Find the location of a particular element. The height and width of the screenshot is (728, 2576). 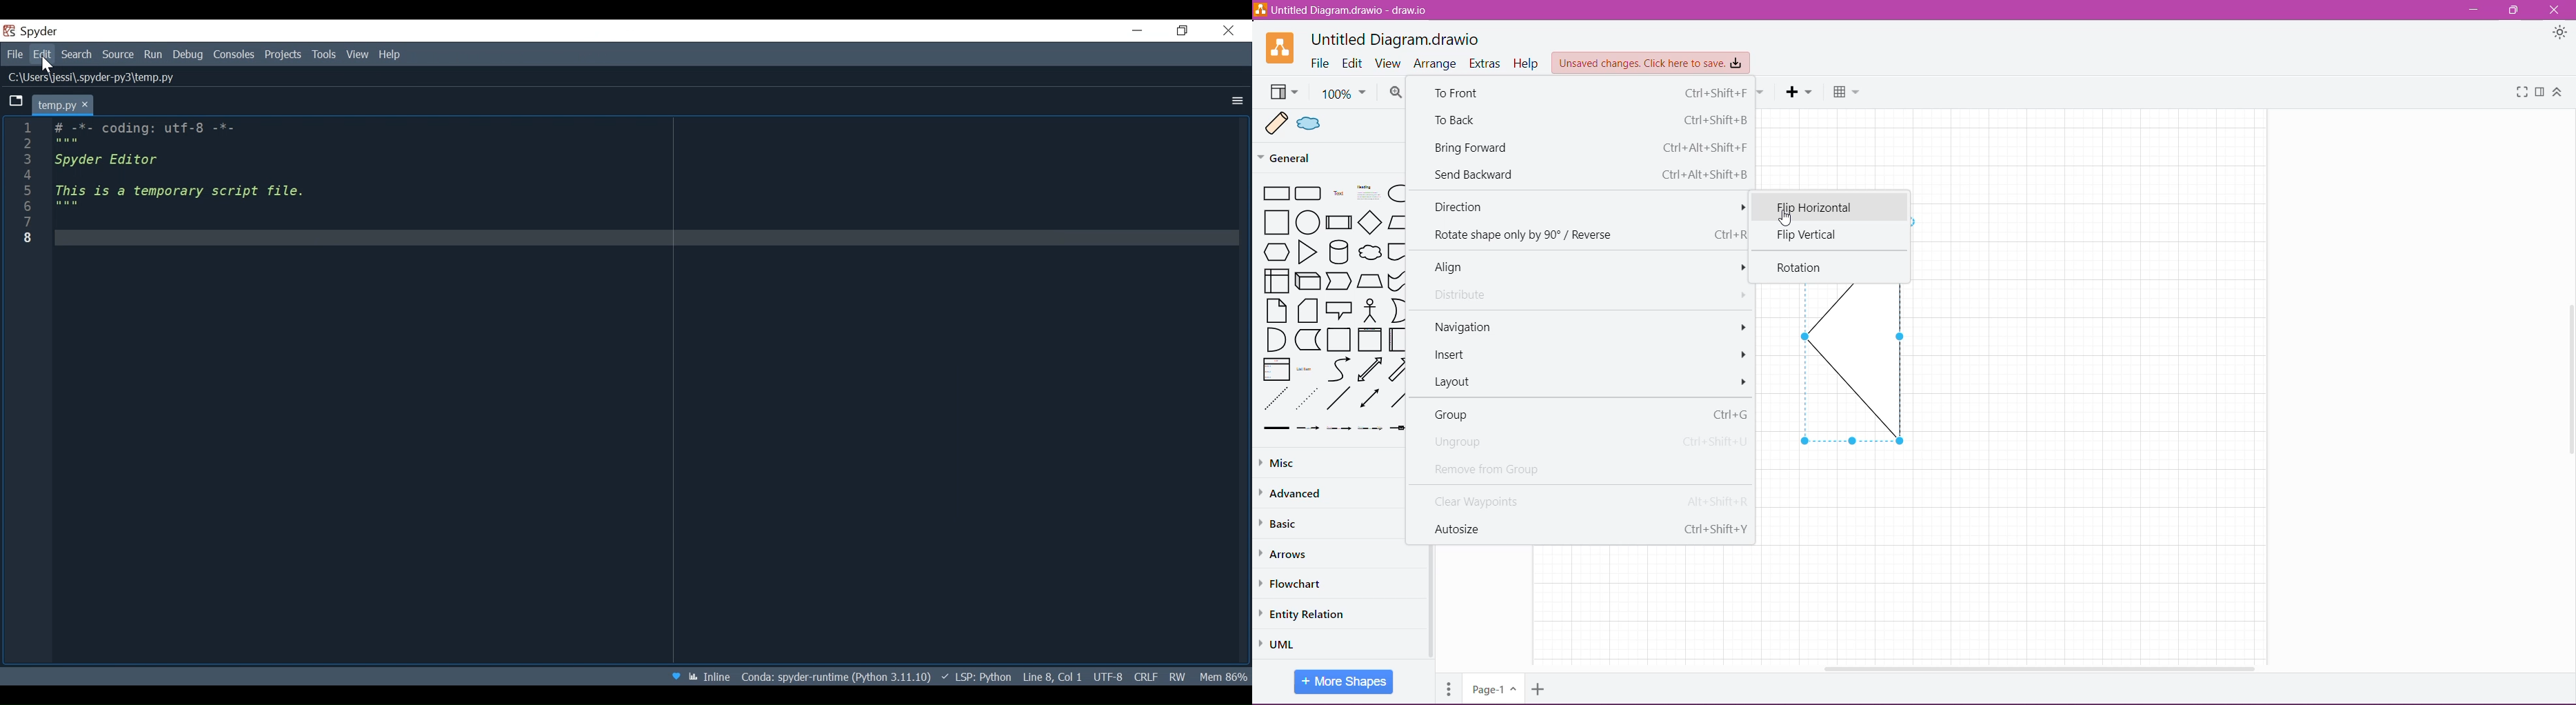

File Permission is located at coordinates (1180, 677).